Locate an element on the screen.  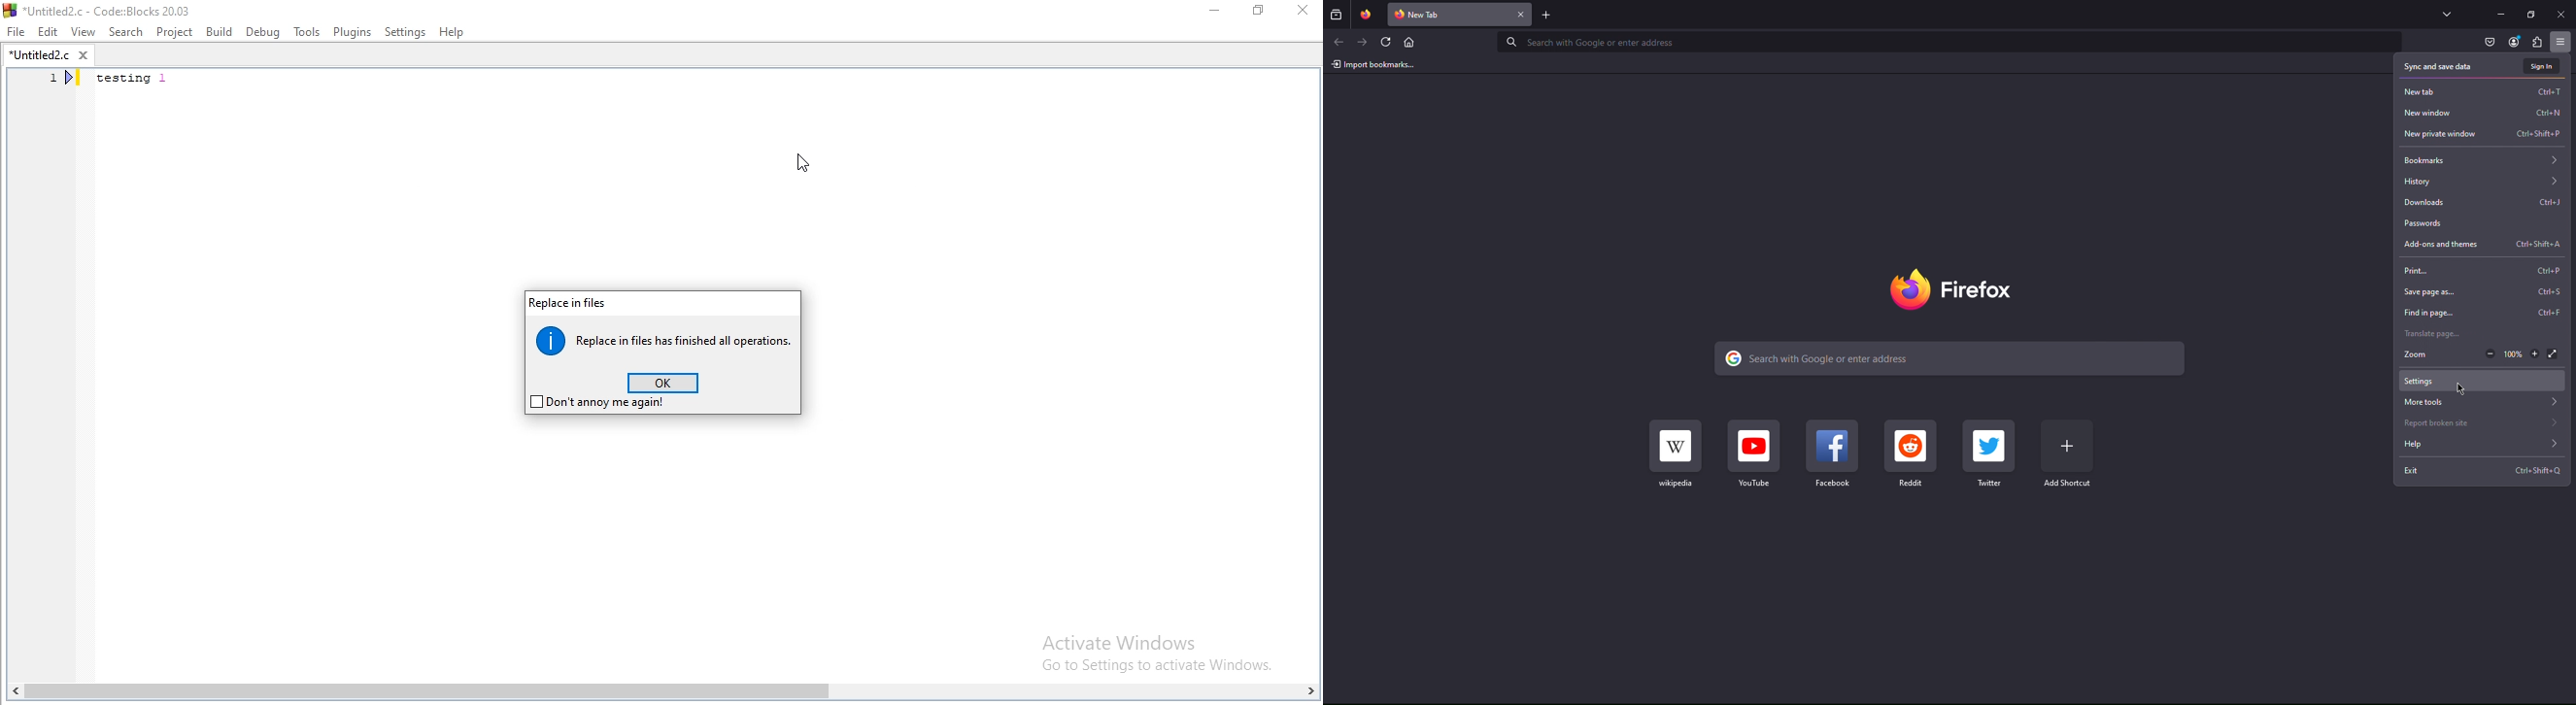
Report broken site is located at coordinates (2482, 422).